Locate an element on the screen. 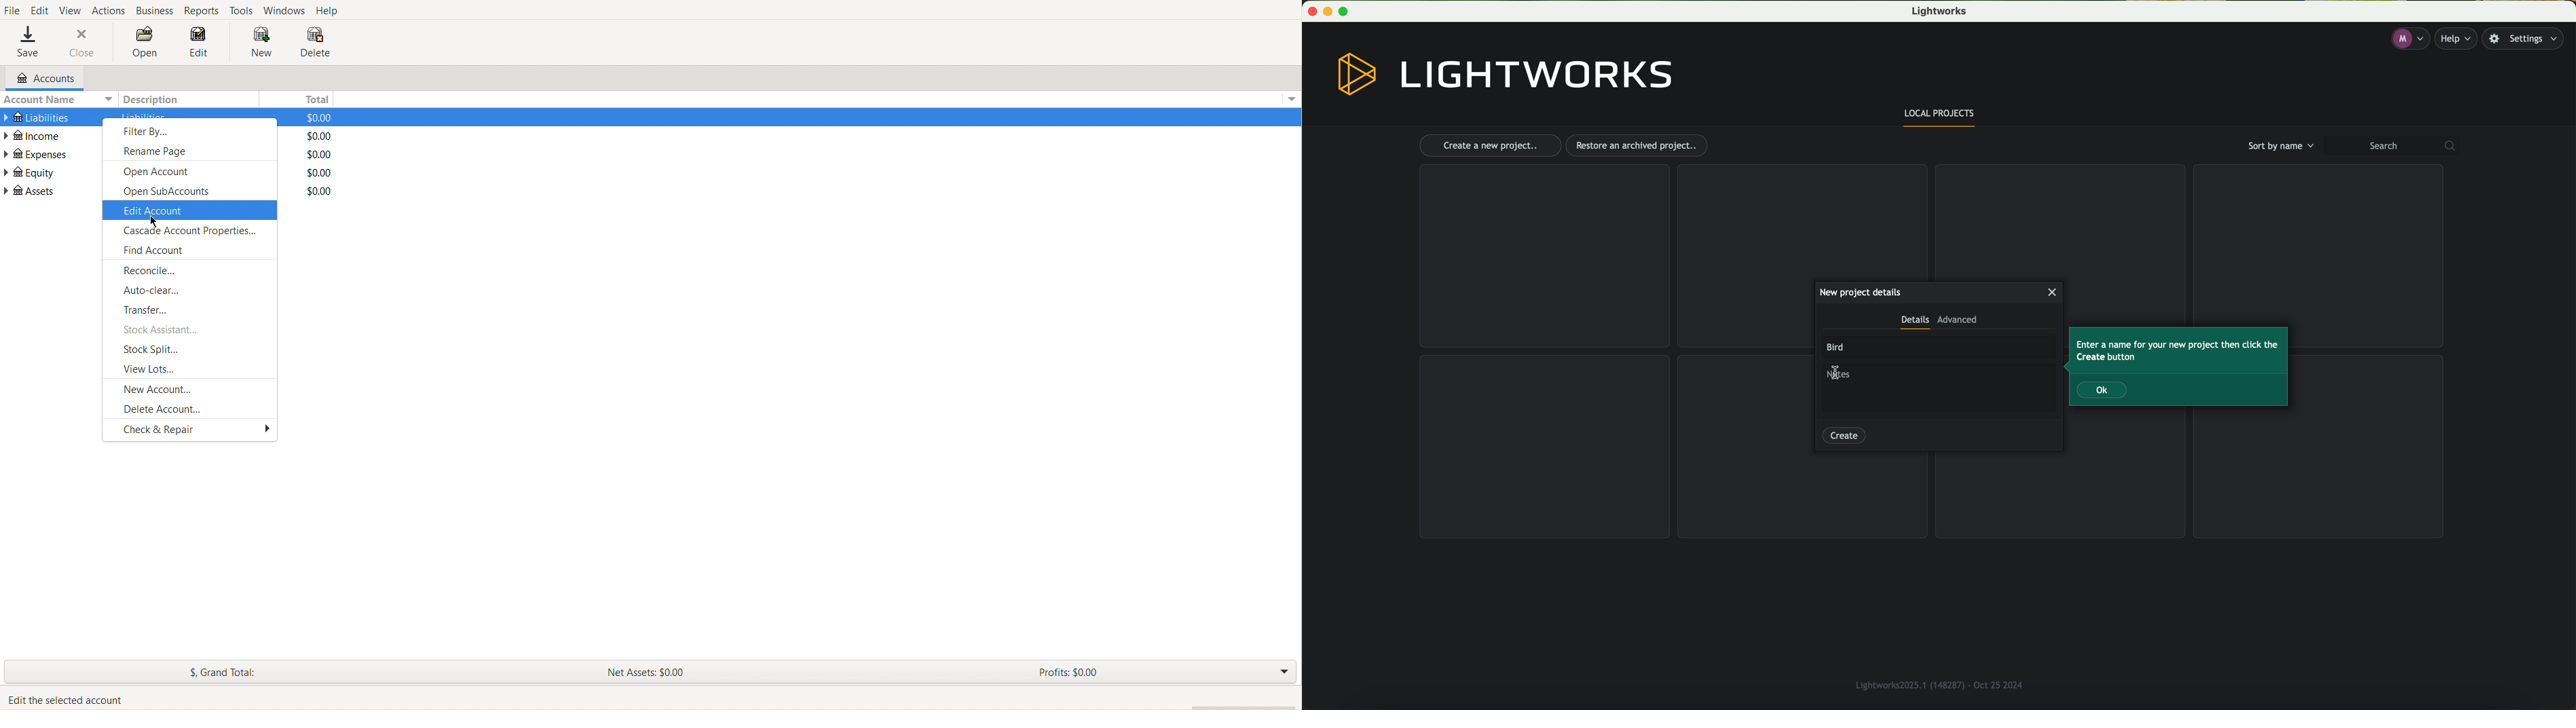  maximize is located at coordinates (1347, 11).